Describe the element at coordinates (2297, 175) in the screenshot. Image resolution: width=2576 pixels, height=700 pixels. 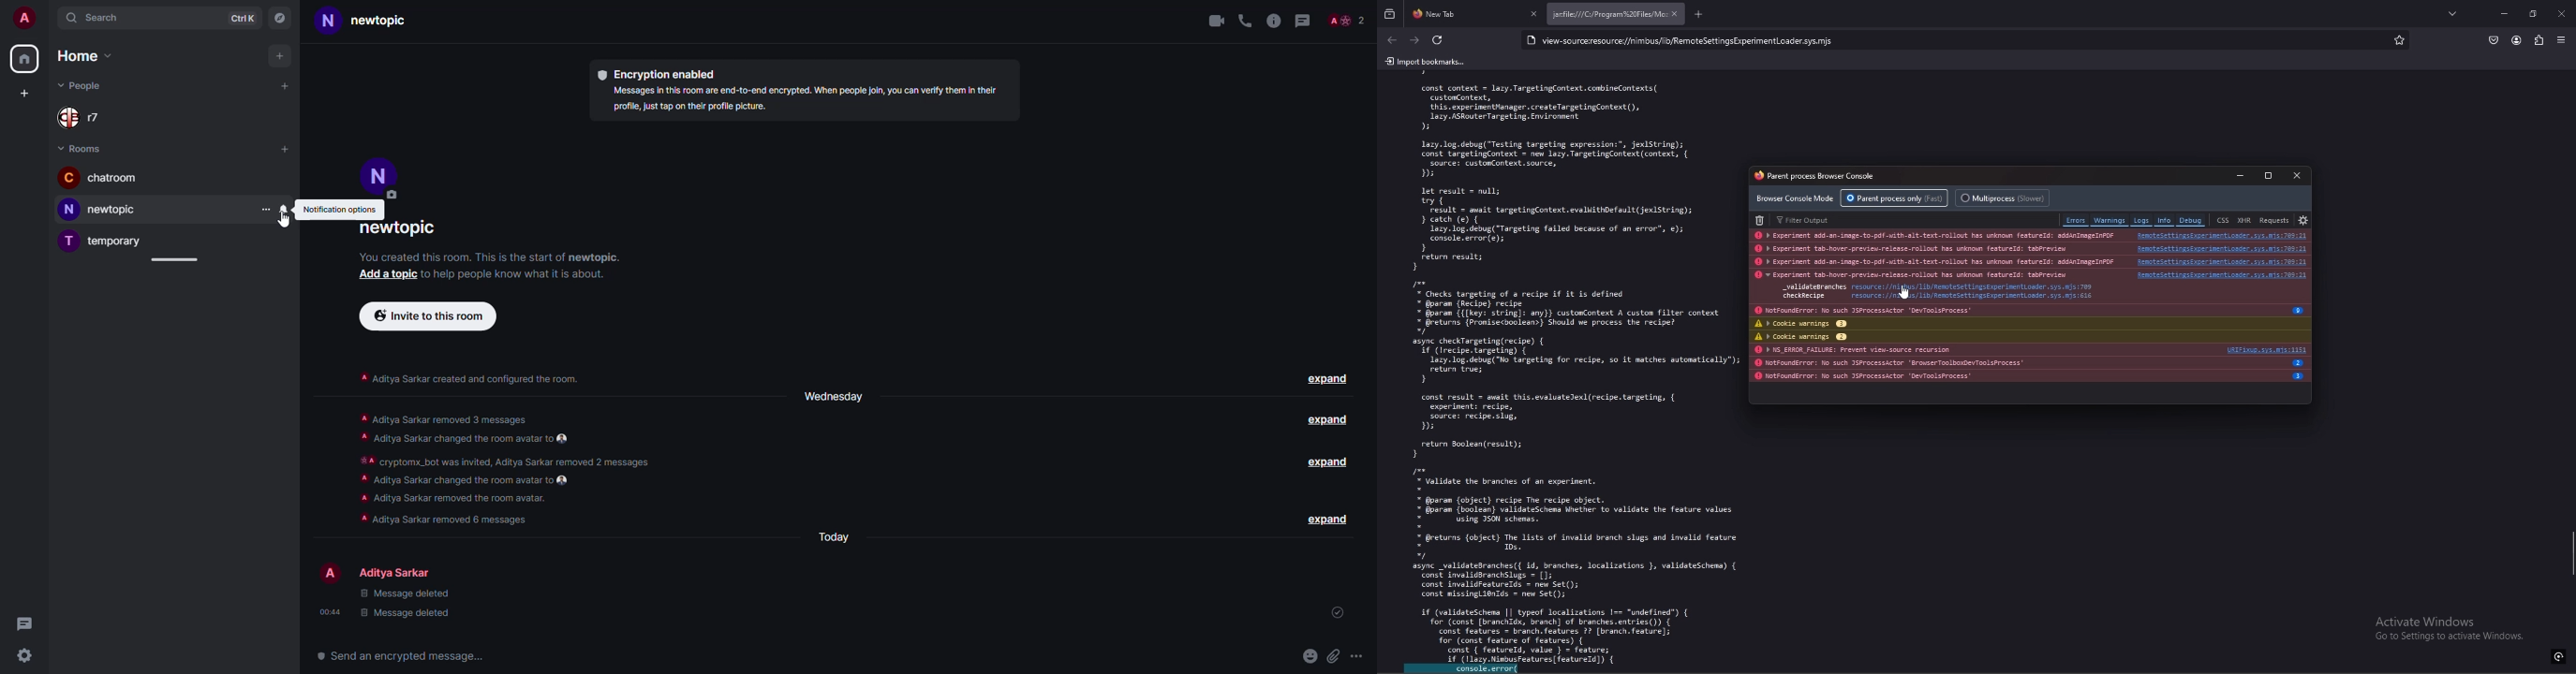
I see `close` at that location.